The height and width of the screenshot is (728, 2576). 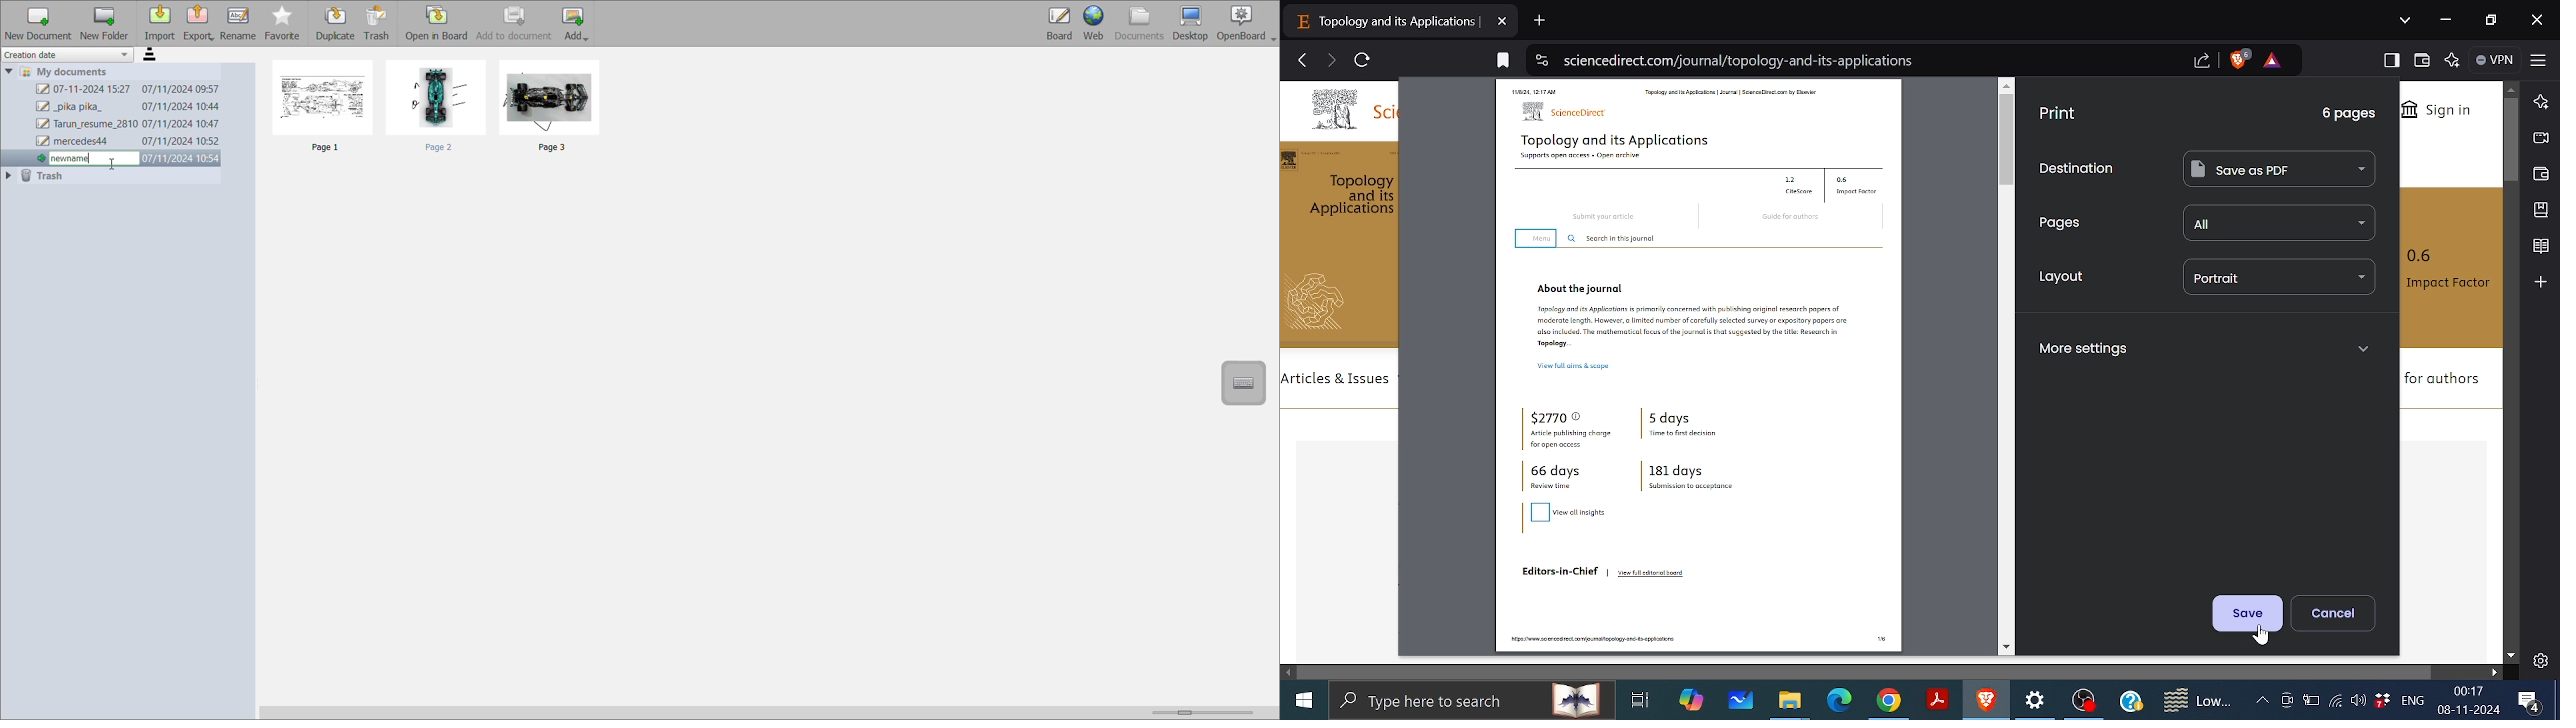 I want to click on share this page, so click(x=2204, y=61).